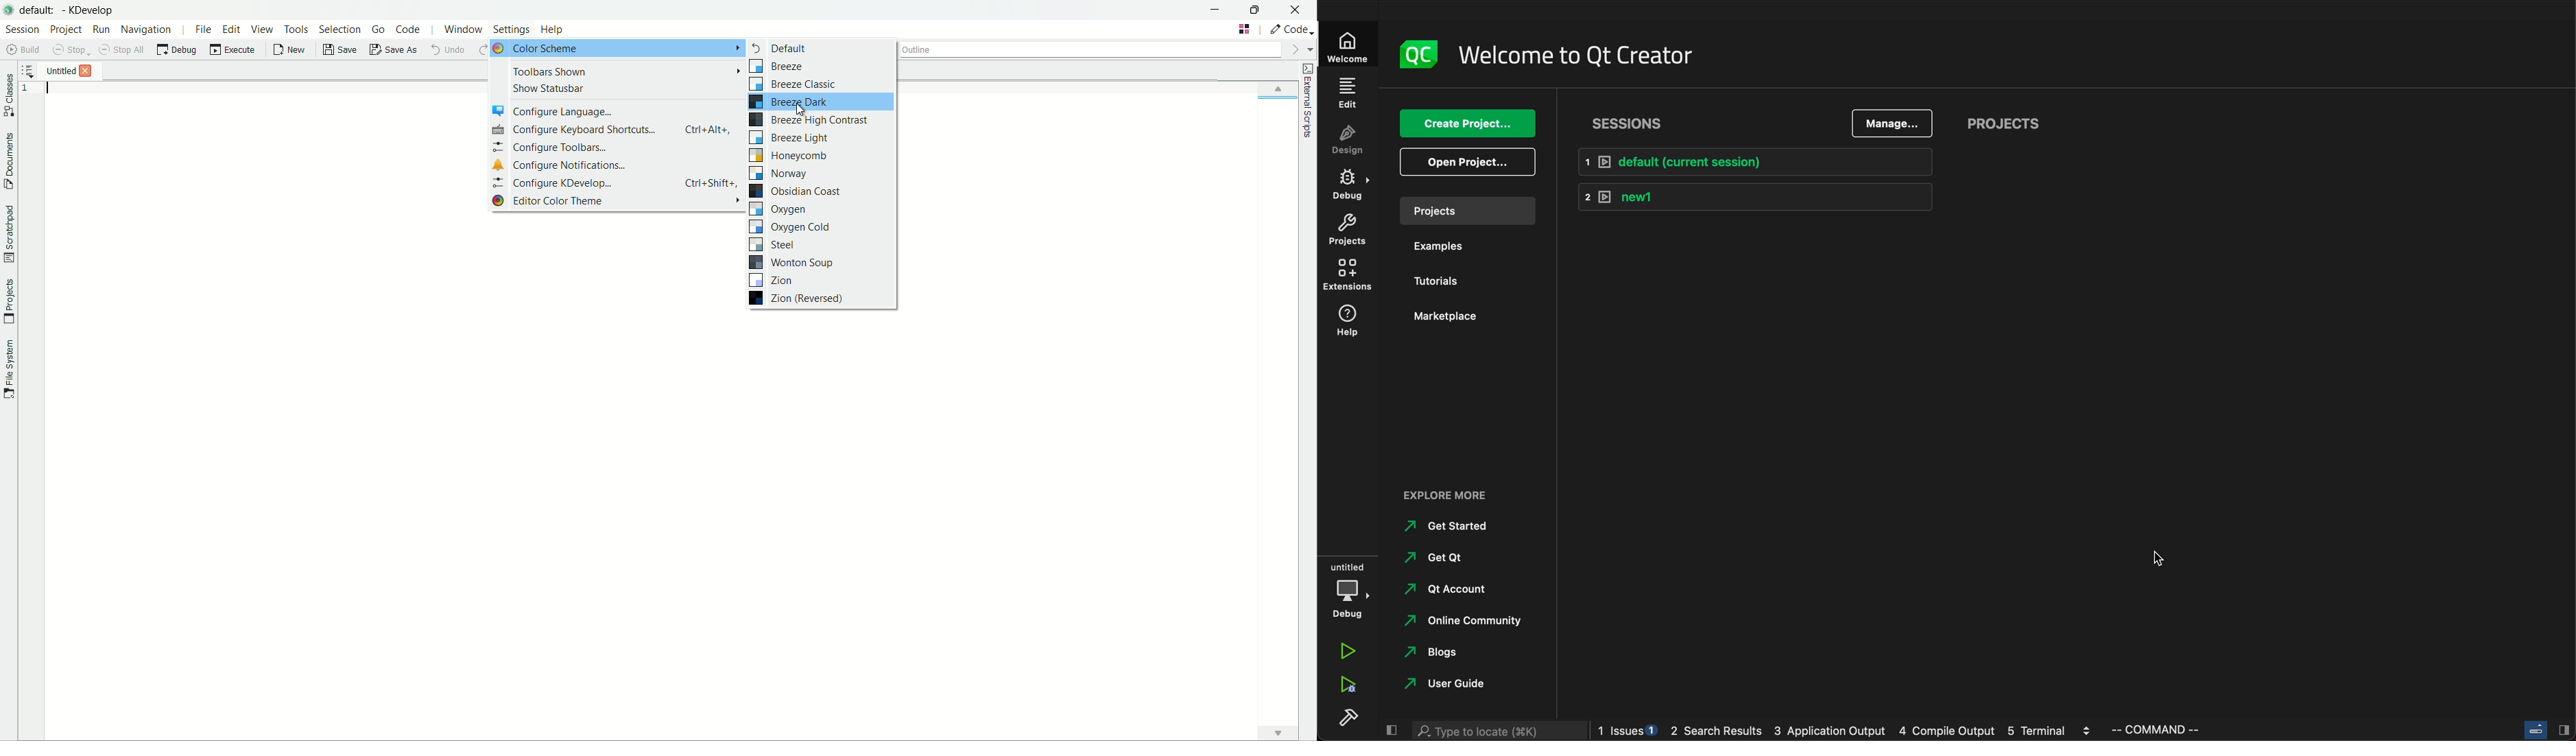  I want to click on configure keyboard shortcuts, so click(612, 130).